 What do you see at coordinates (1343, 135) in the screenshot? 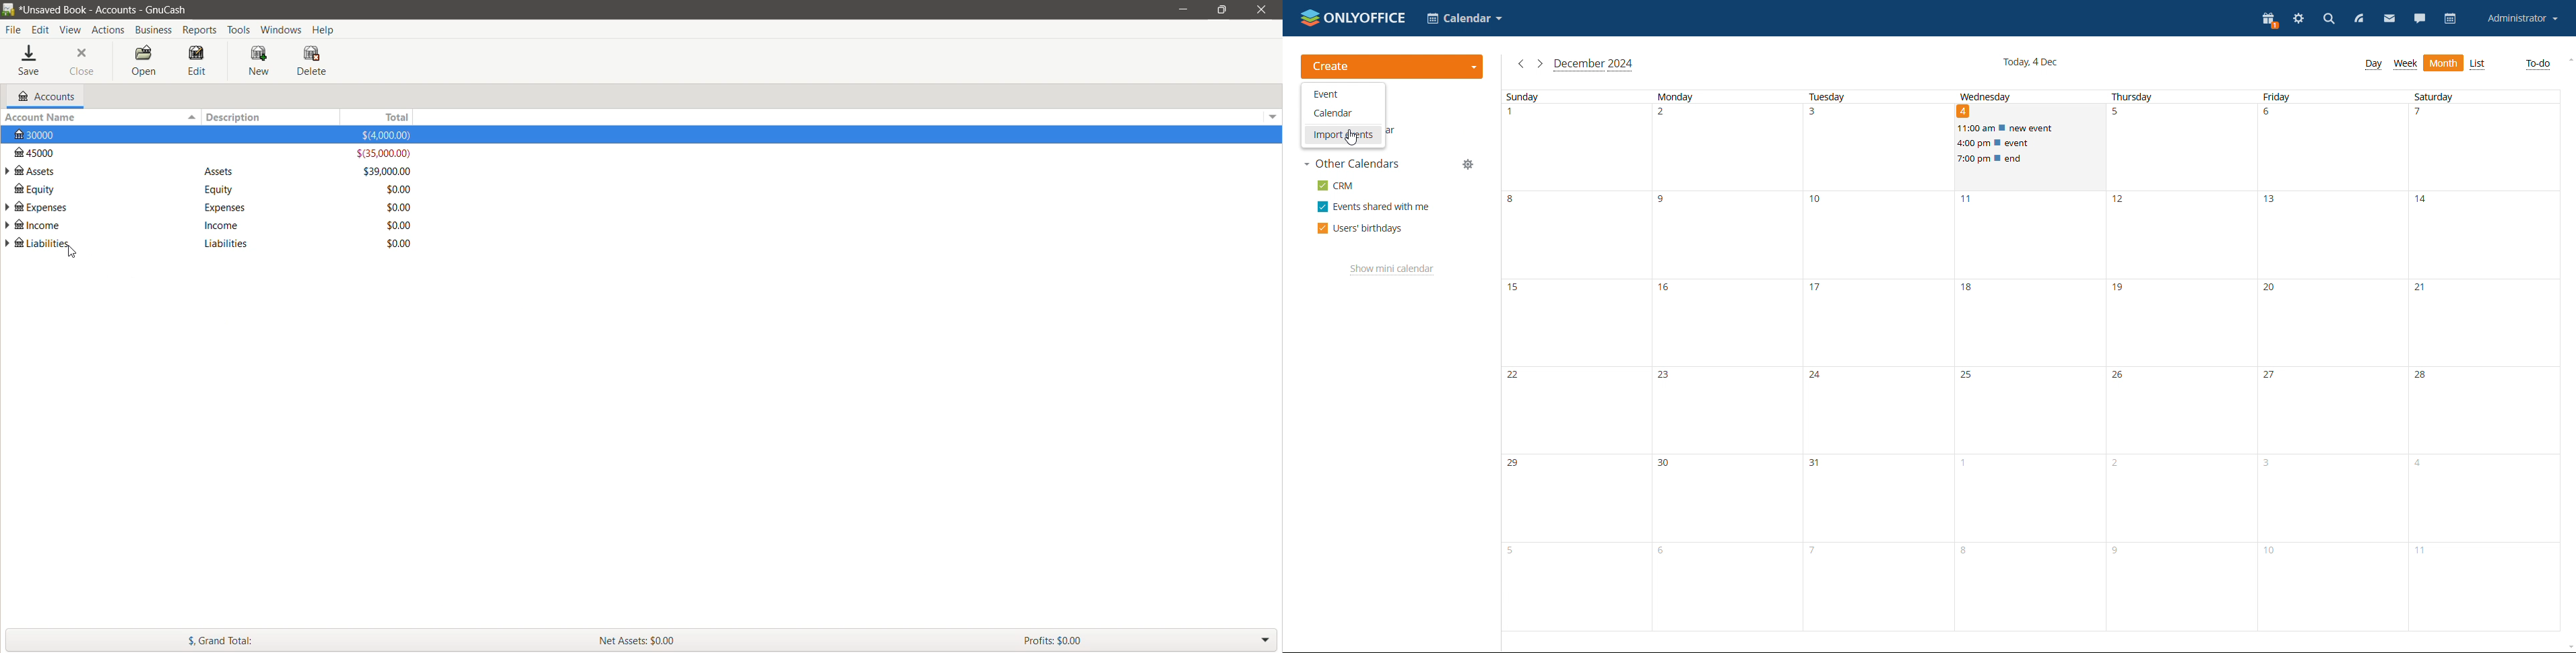
I see `import events` at bounding box center [1343, 135].